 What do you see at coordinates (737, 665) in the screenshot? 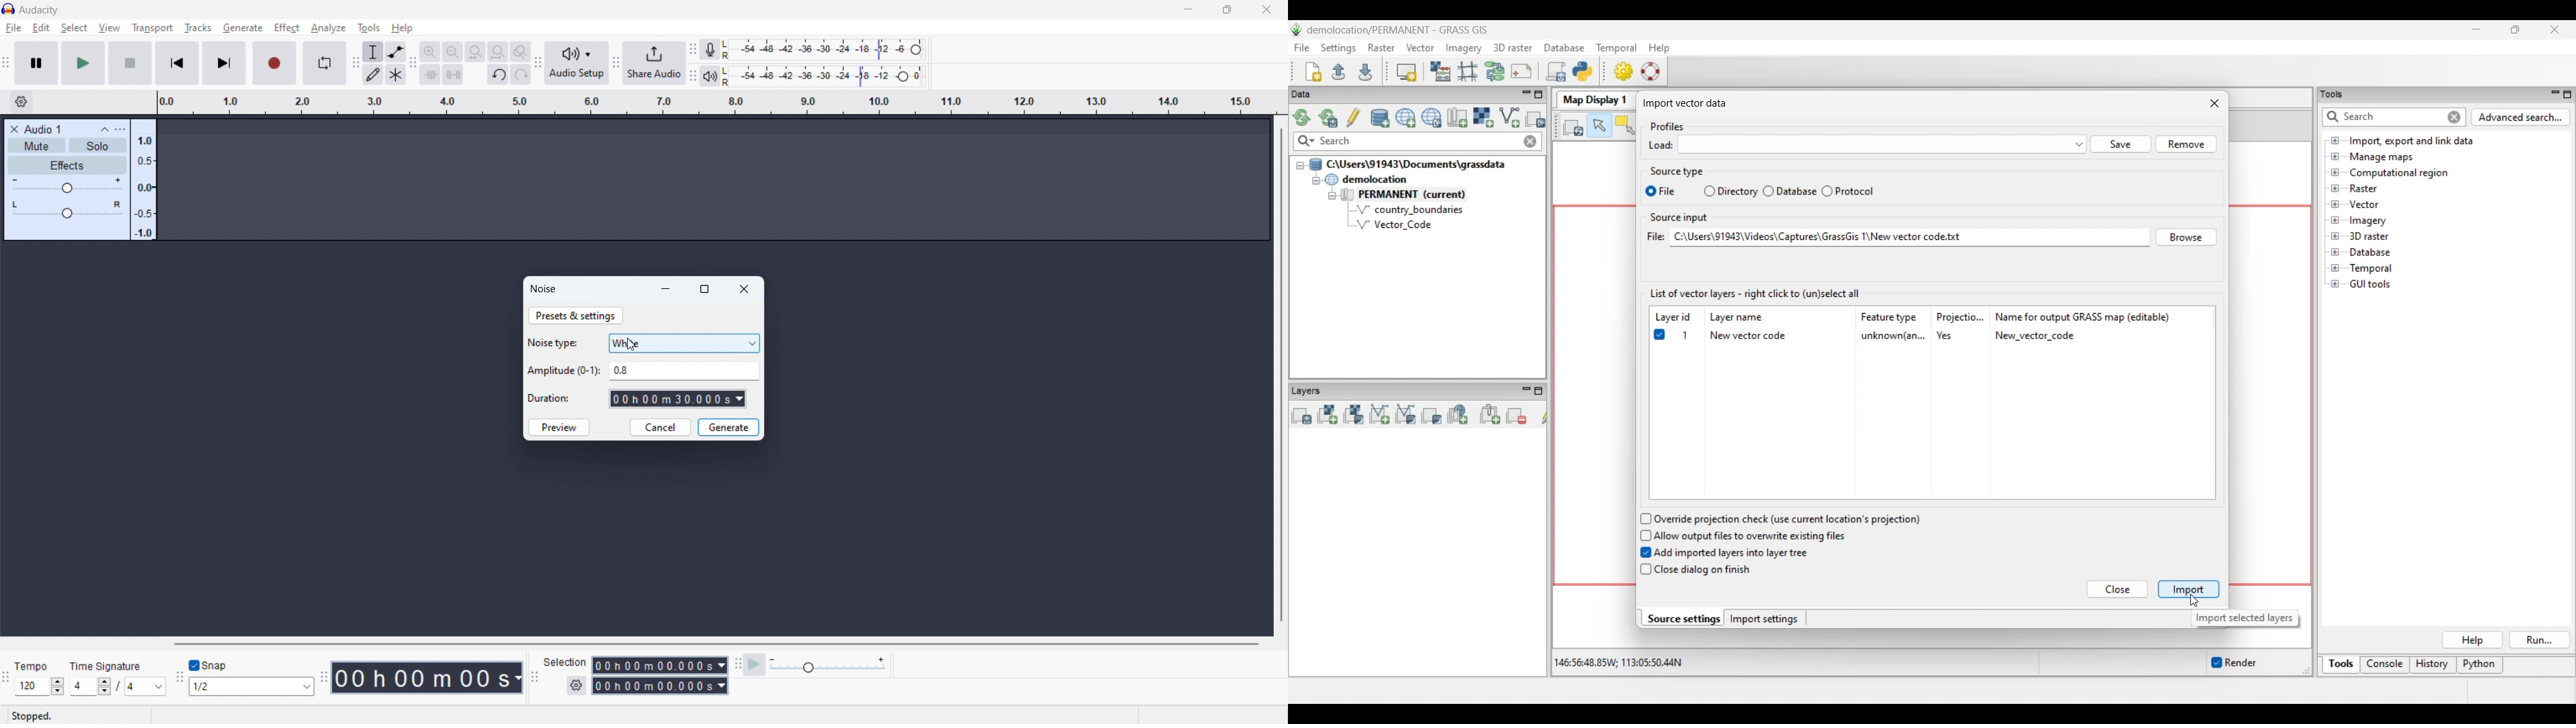
I see `play at speed toolbar` at bounding box center [737, 665].